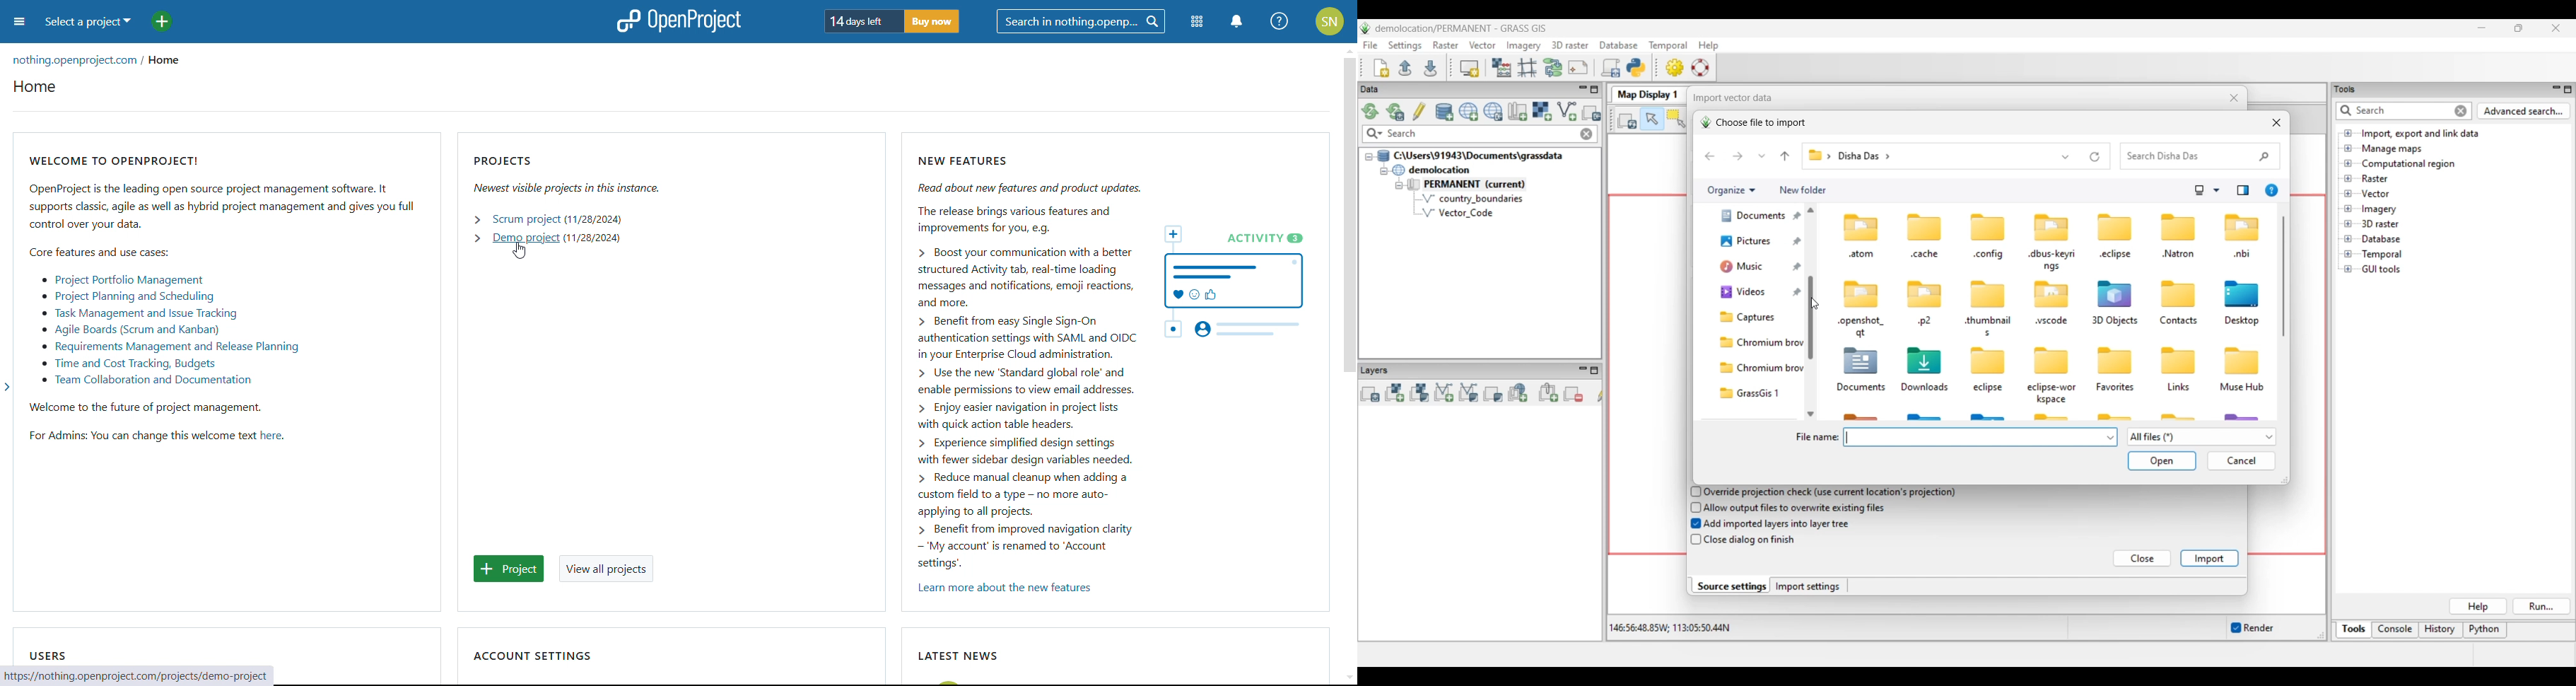  Describe the element at coordinates (175, 59) in the screenshot. I see `home` at that location.